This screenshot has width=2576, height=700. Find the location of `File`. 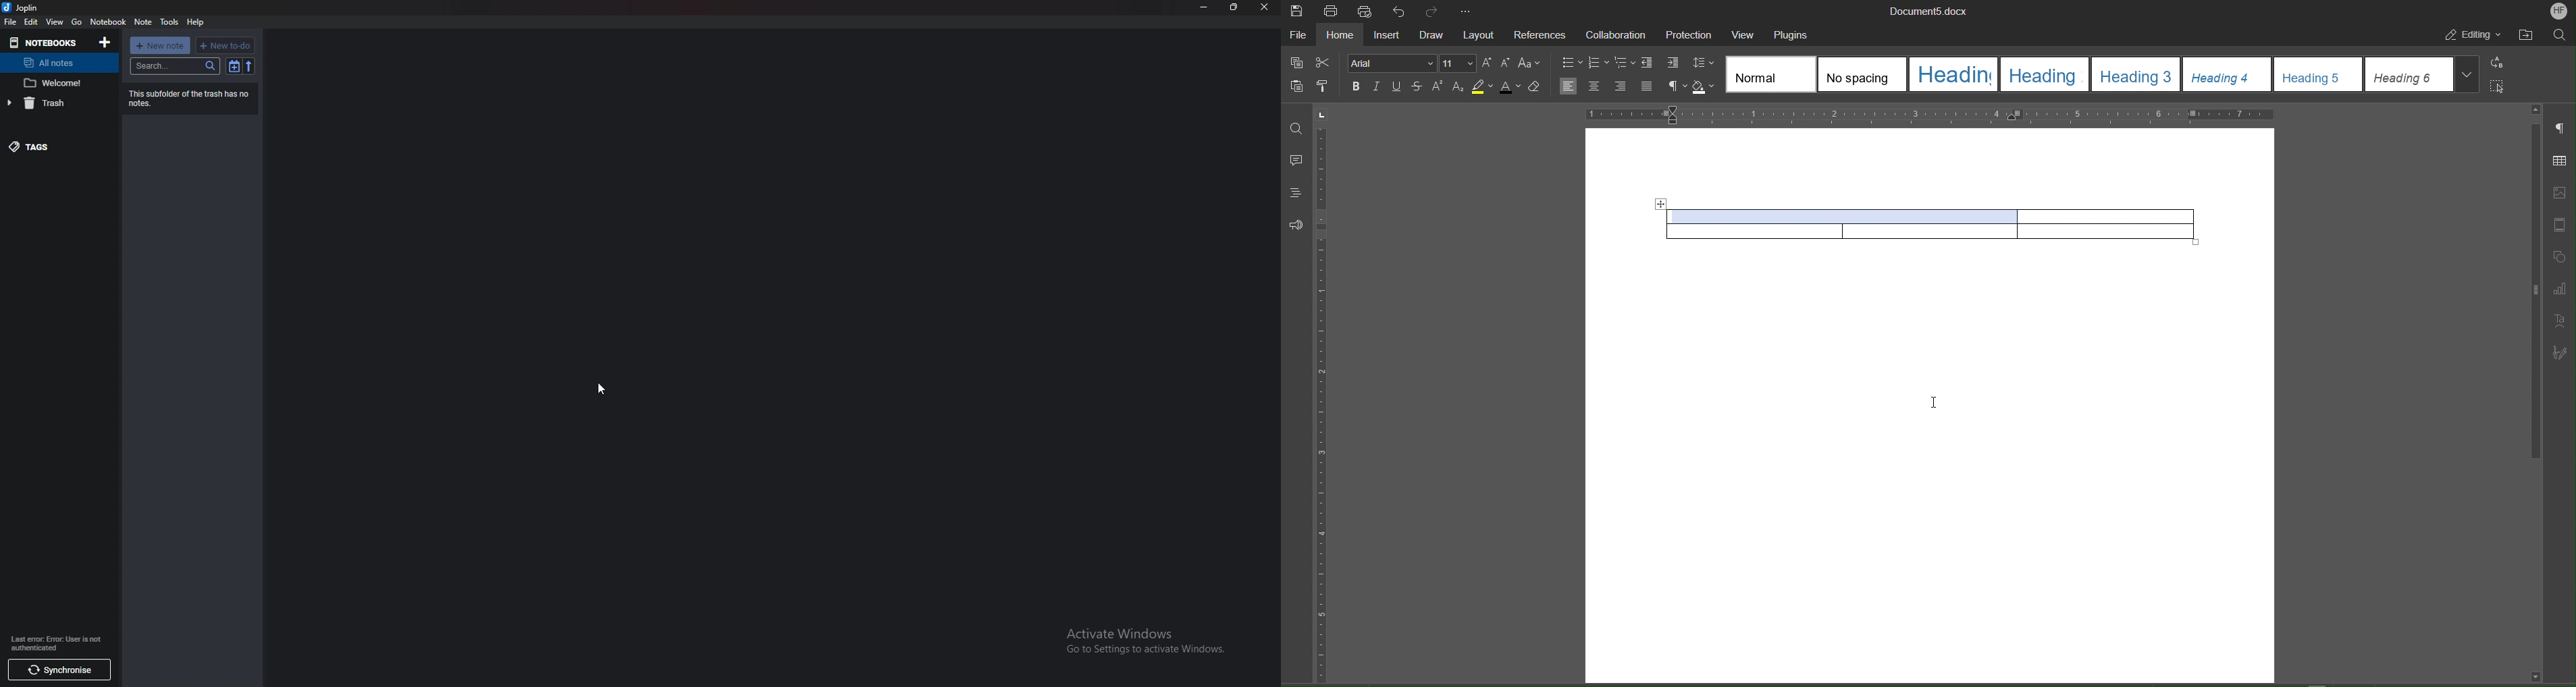

File is located at coordinates (1298, 37).